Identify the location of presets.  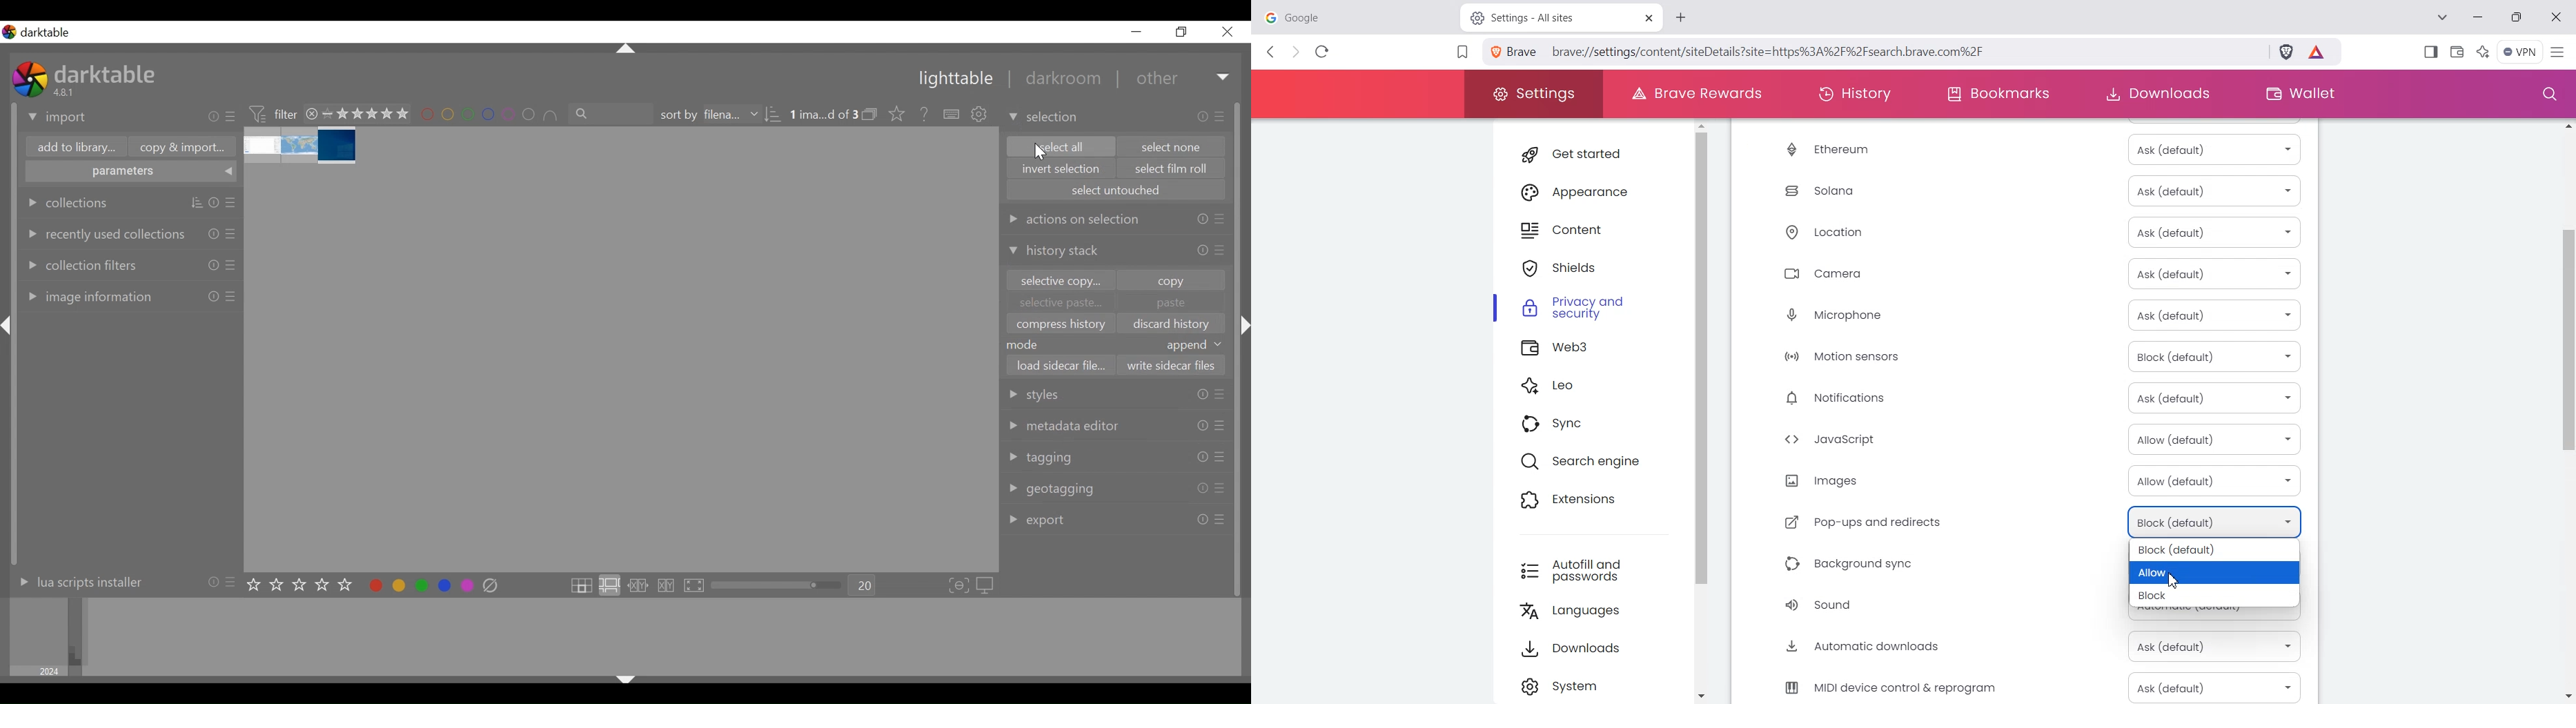
(232, 233).